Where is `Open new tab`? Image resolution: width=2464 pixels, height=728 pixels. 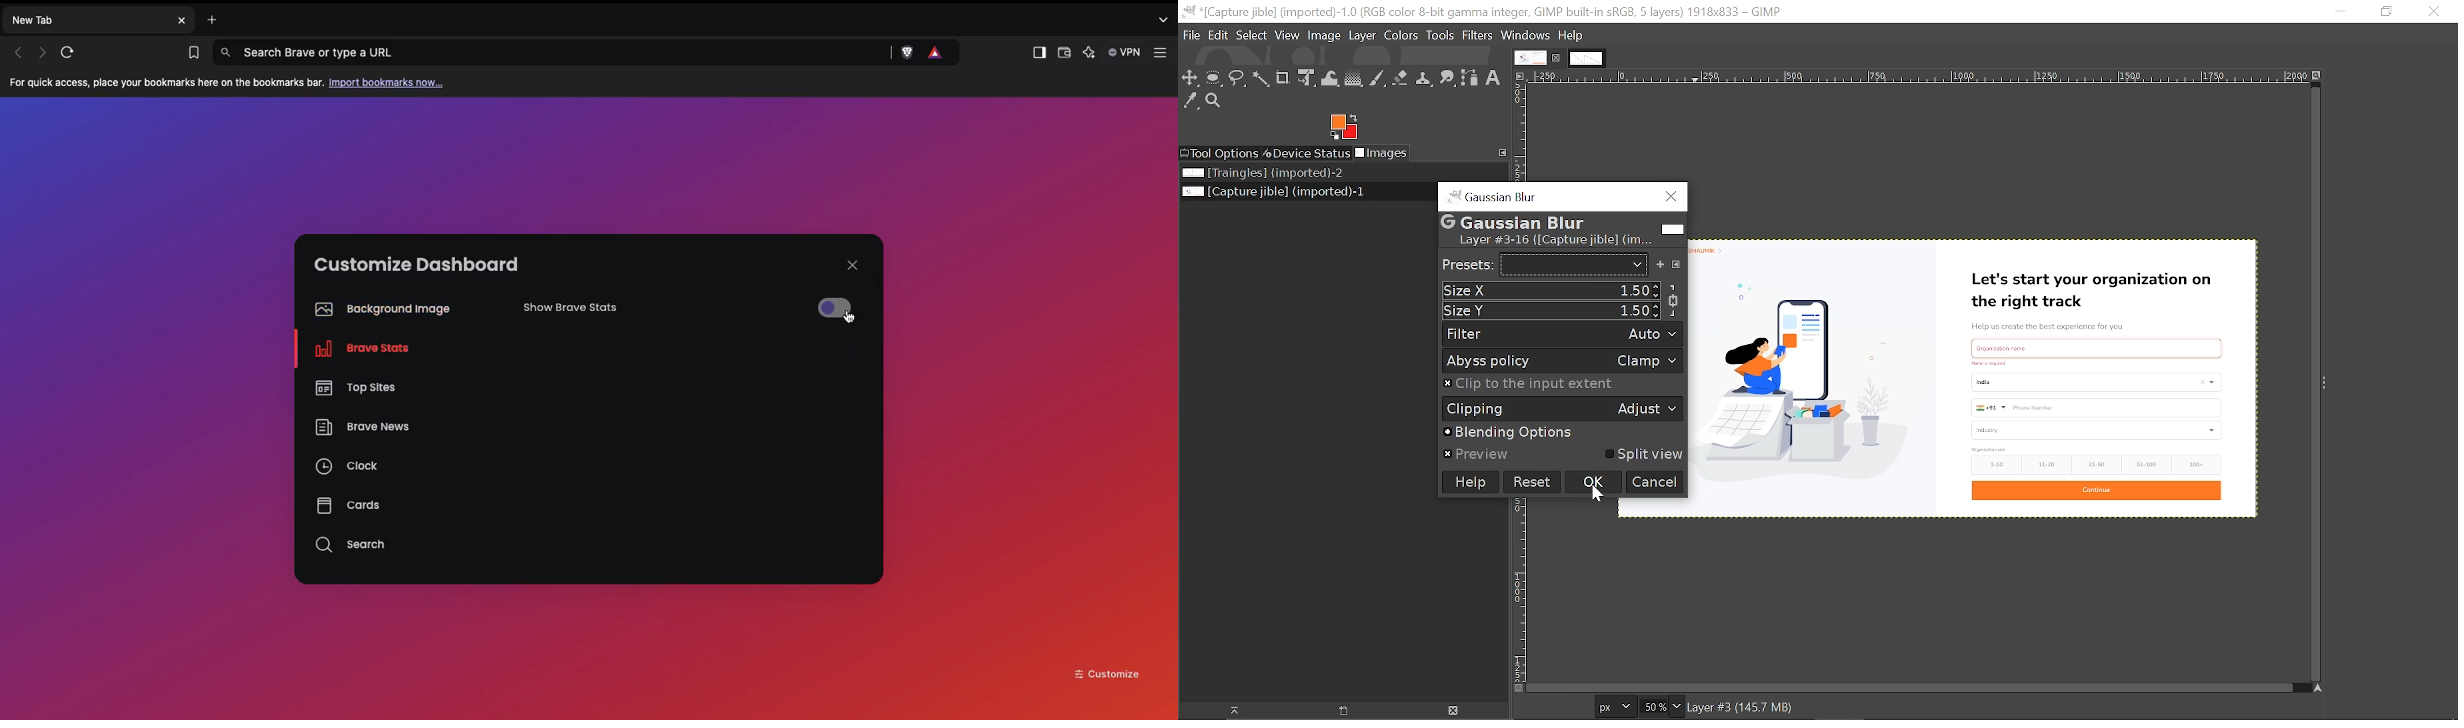
Open new tab is located at coordinates (208, 18).